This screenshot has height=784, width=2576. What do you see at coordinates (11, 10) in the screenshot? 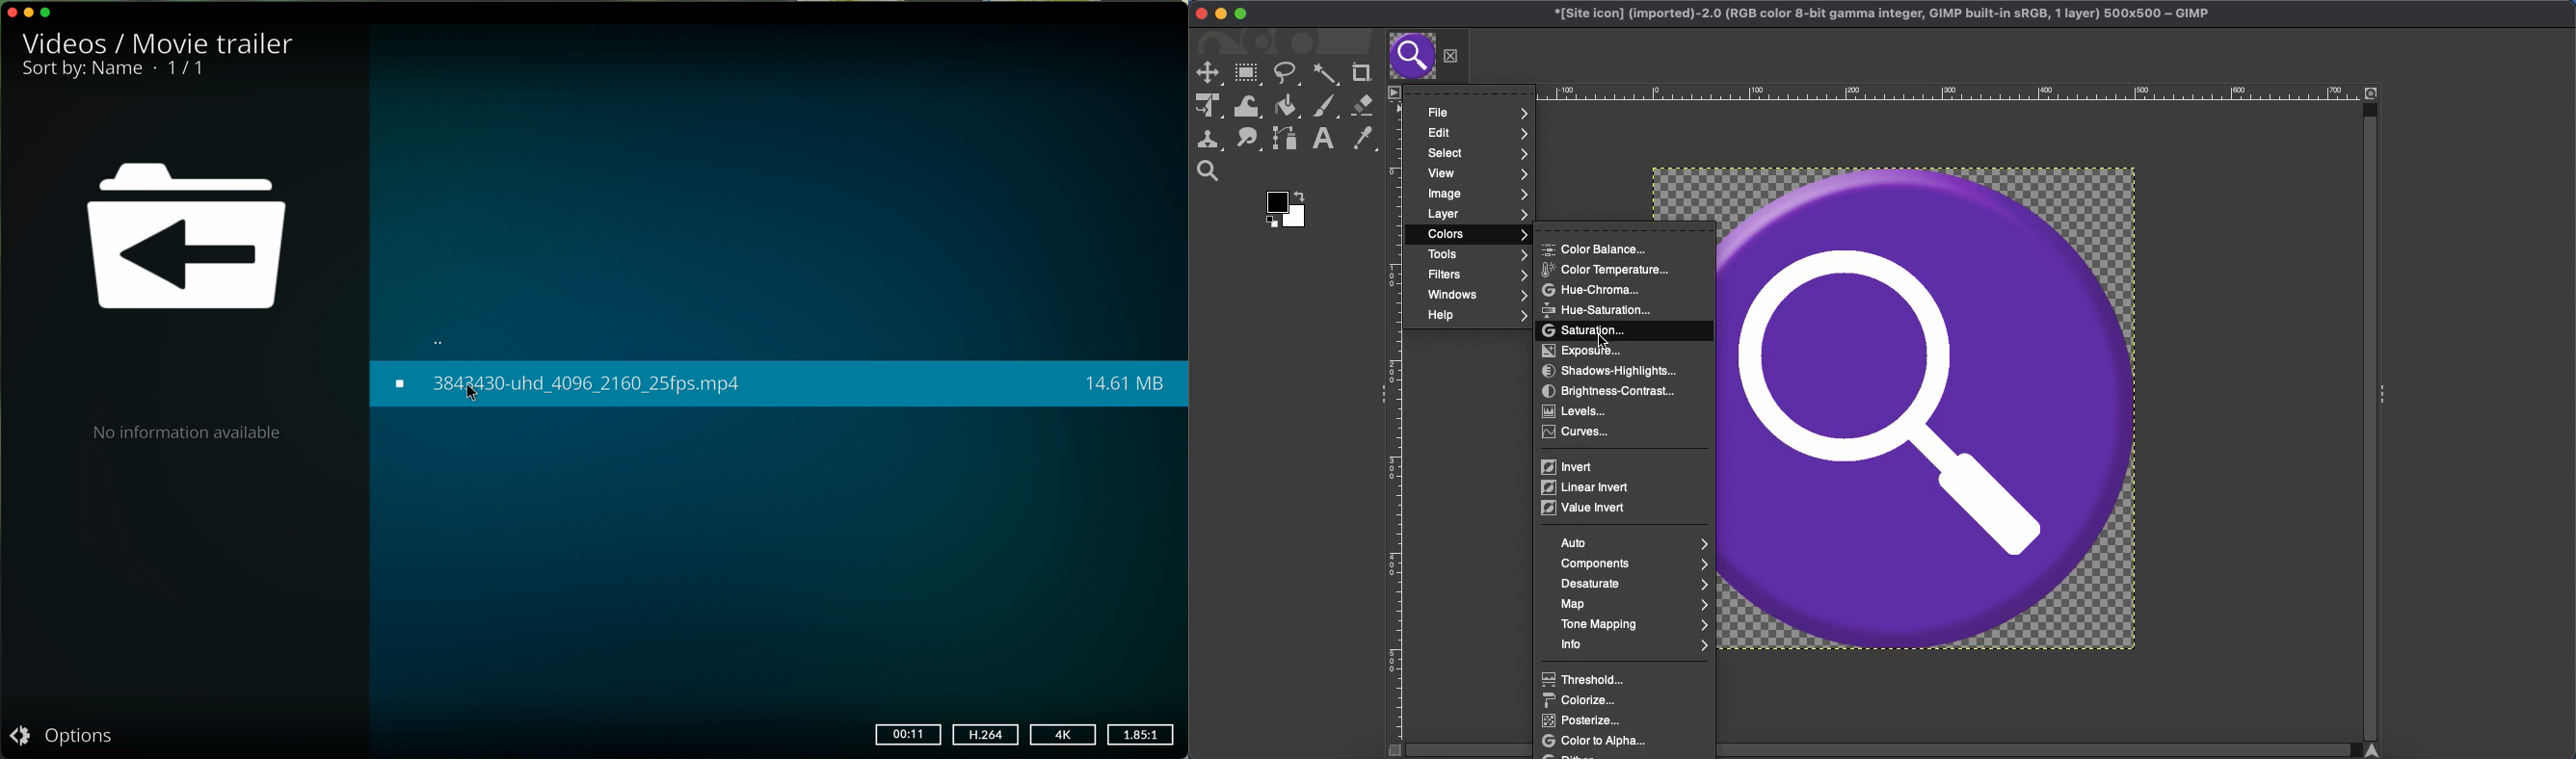
I see `close` at bounding box center [11, 10].